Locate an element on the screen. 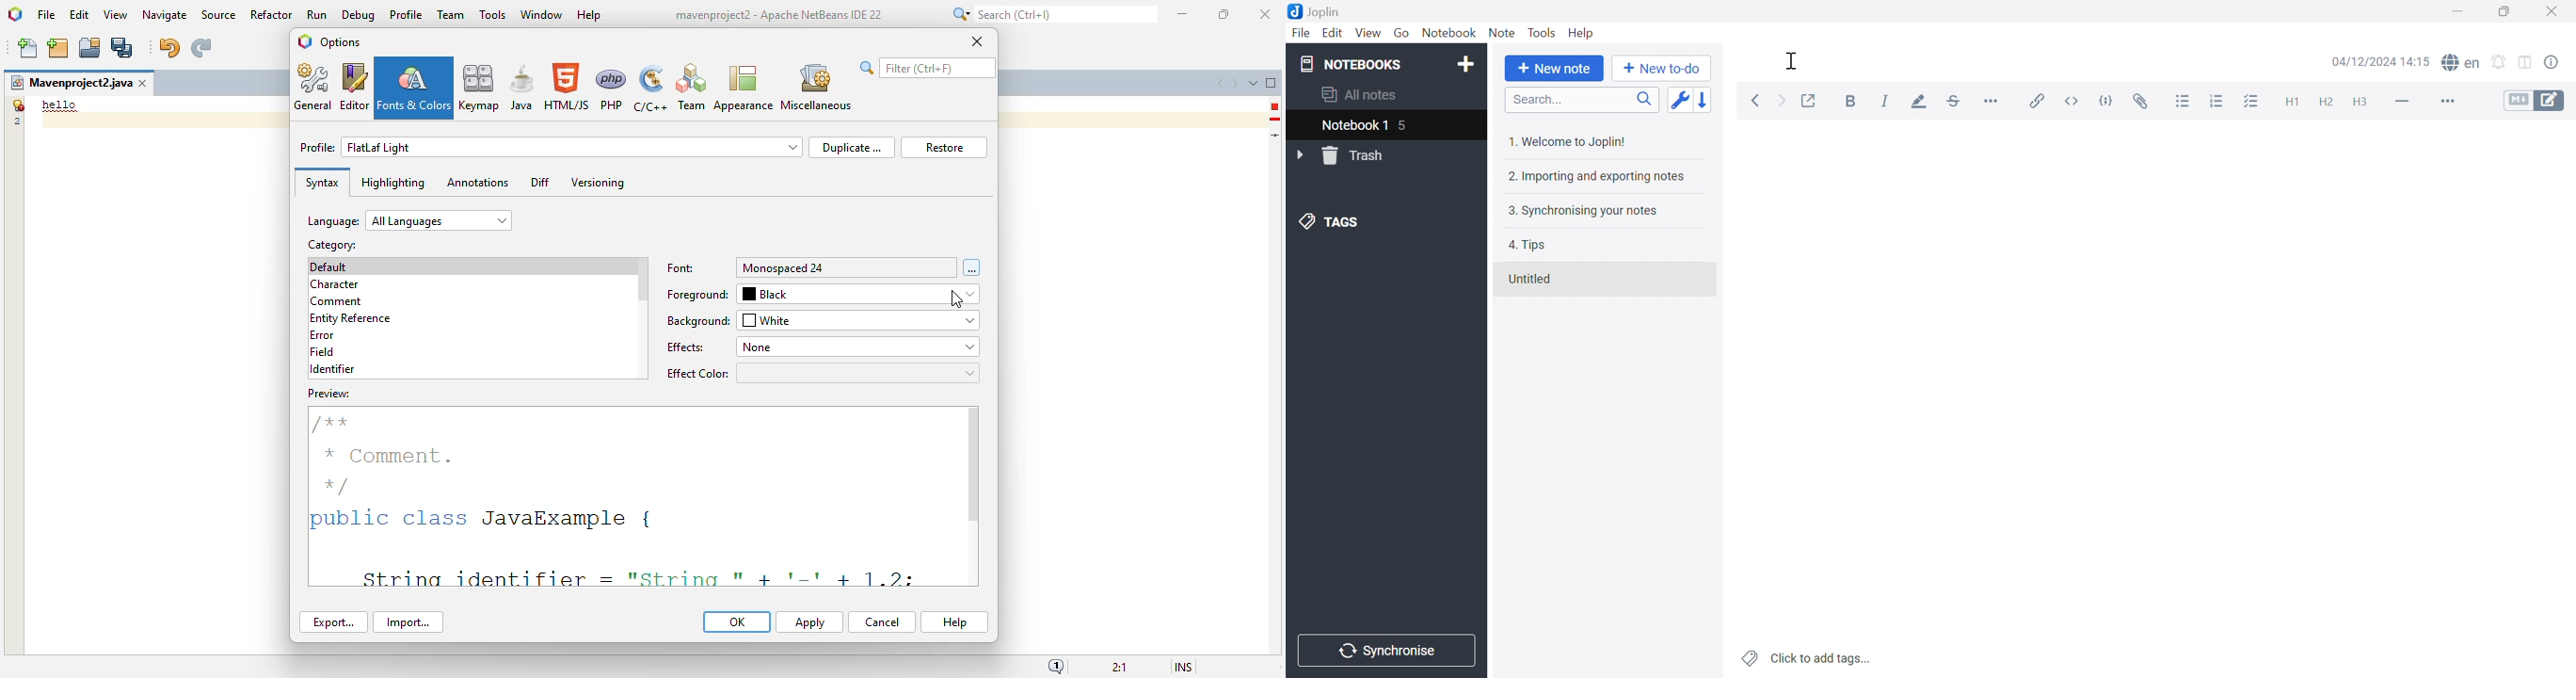  1. Welcome to Joplin is located at coordinates (1566, 141).